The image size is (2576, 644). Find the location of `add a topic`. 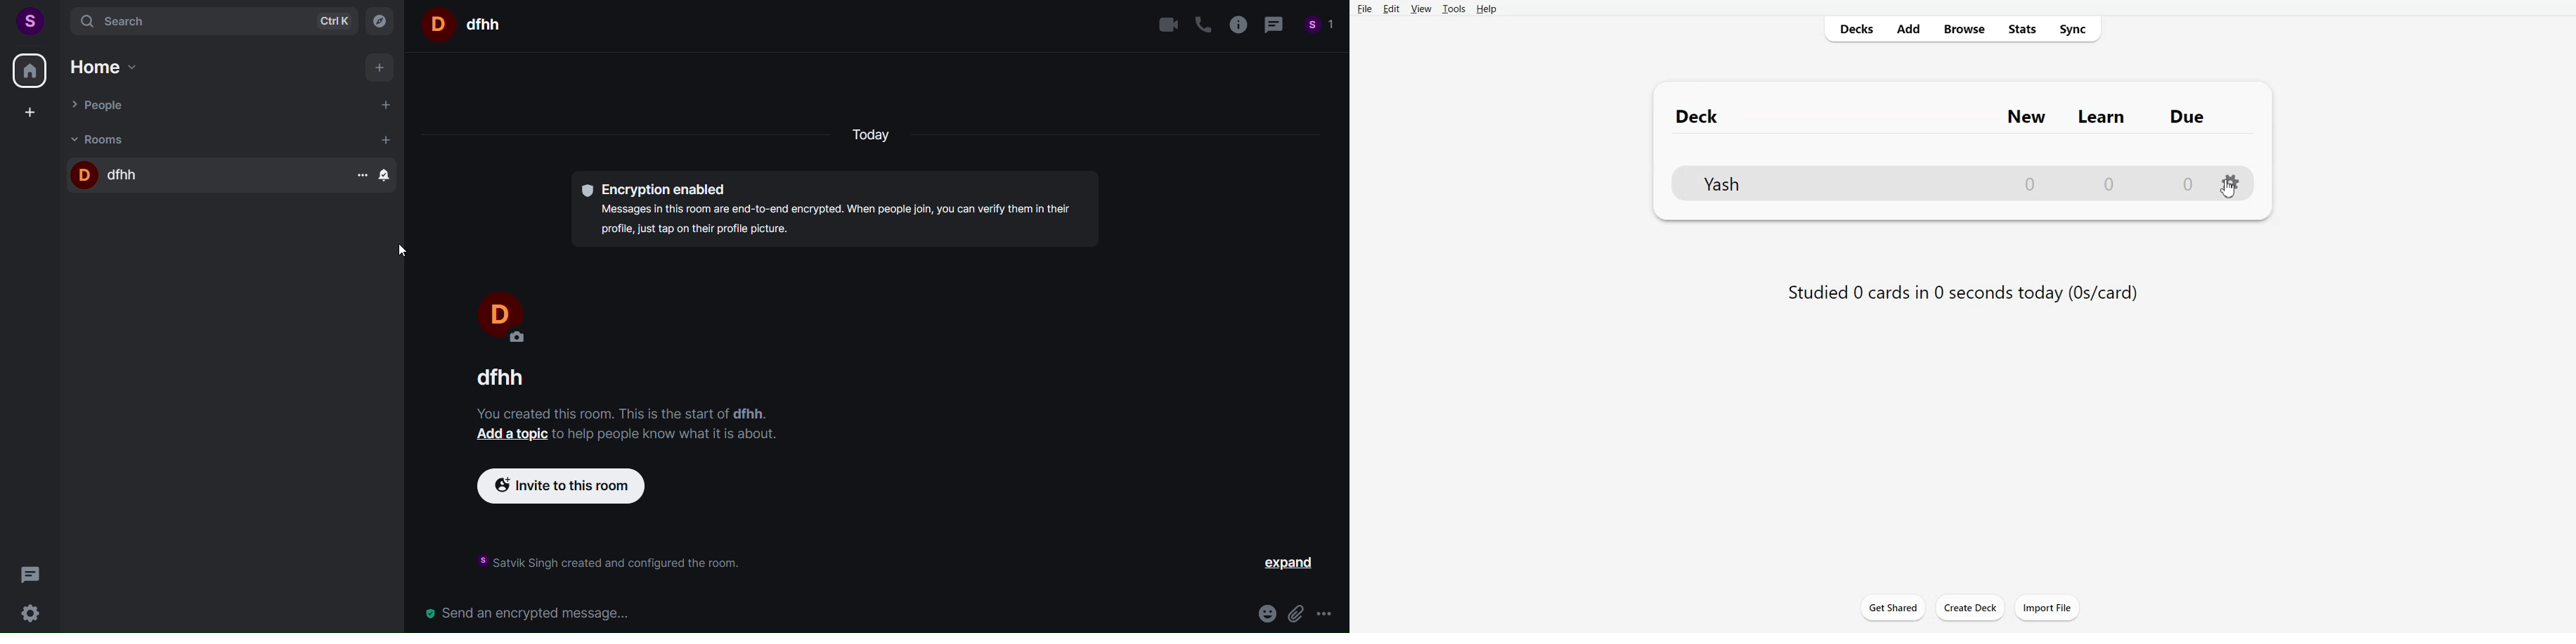

add a topic is located at coordinates (508, 435).